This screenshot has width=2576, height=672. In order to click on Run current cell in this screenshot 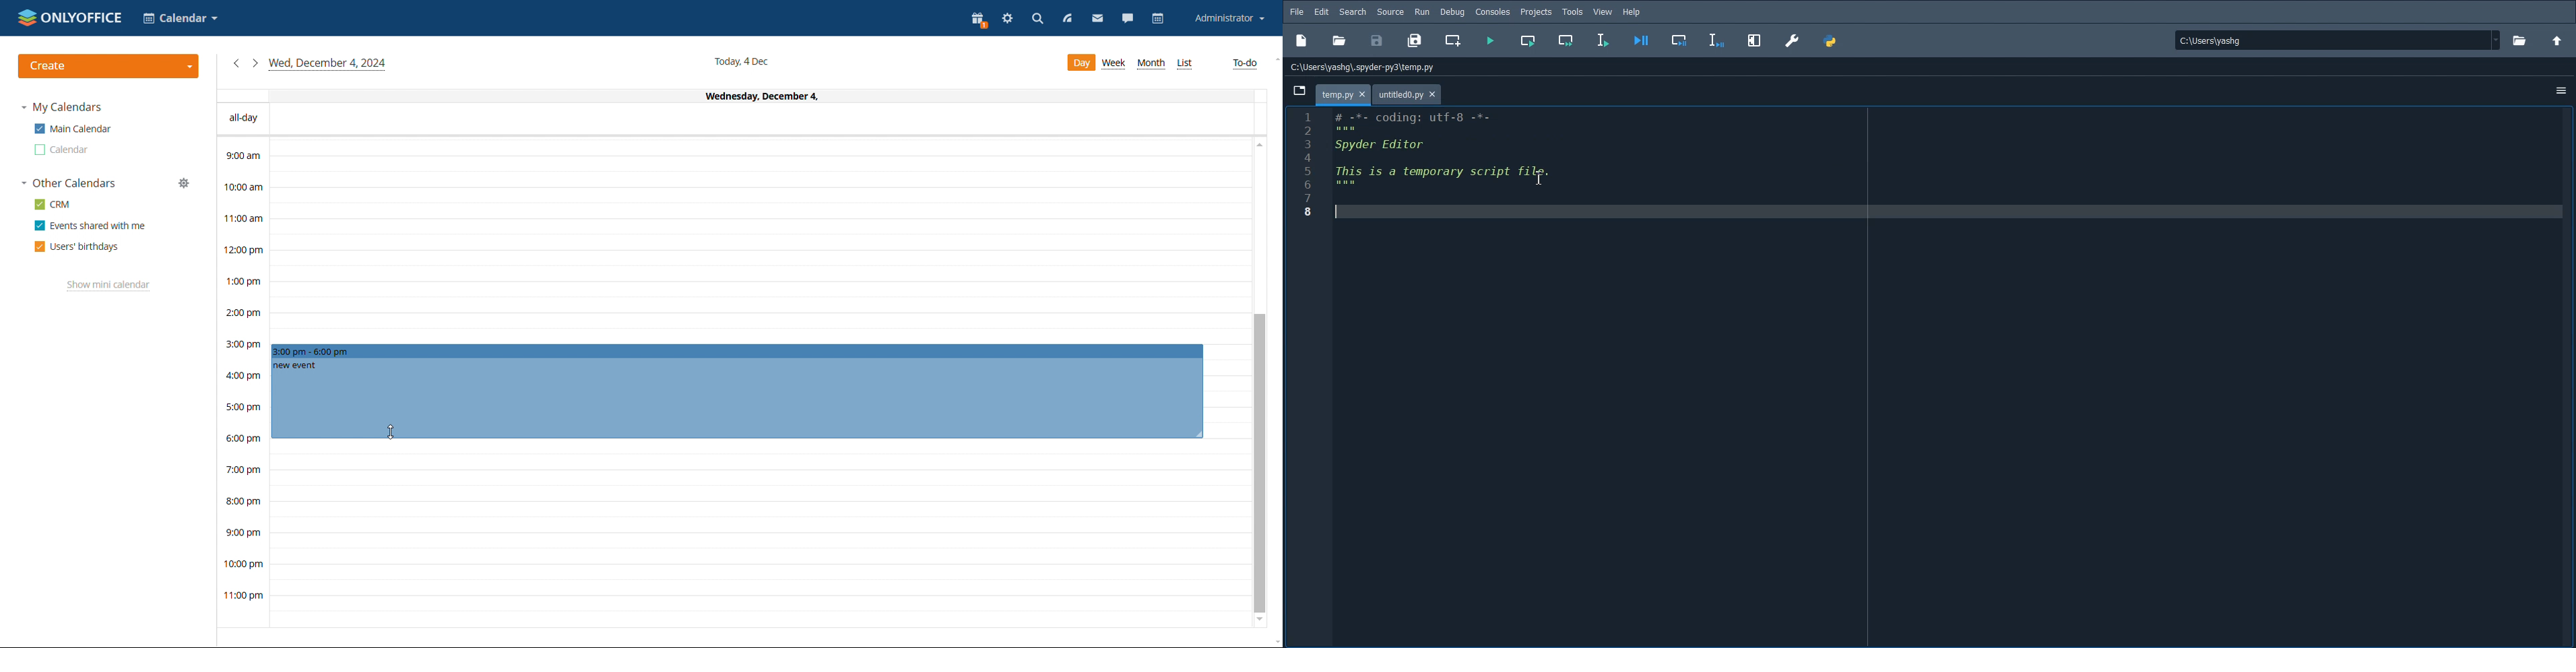, I will do `click(1568, 42)`.